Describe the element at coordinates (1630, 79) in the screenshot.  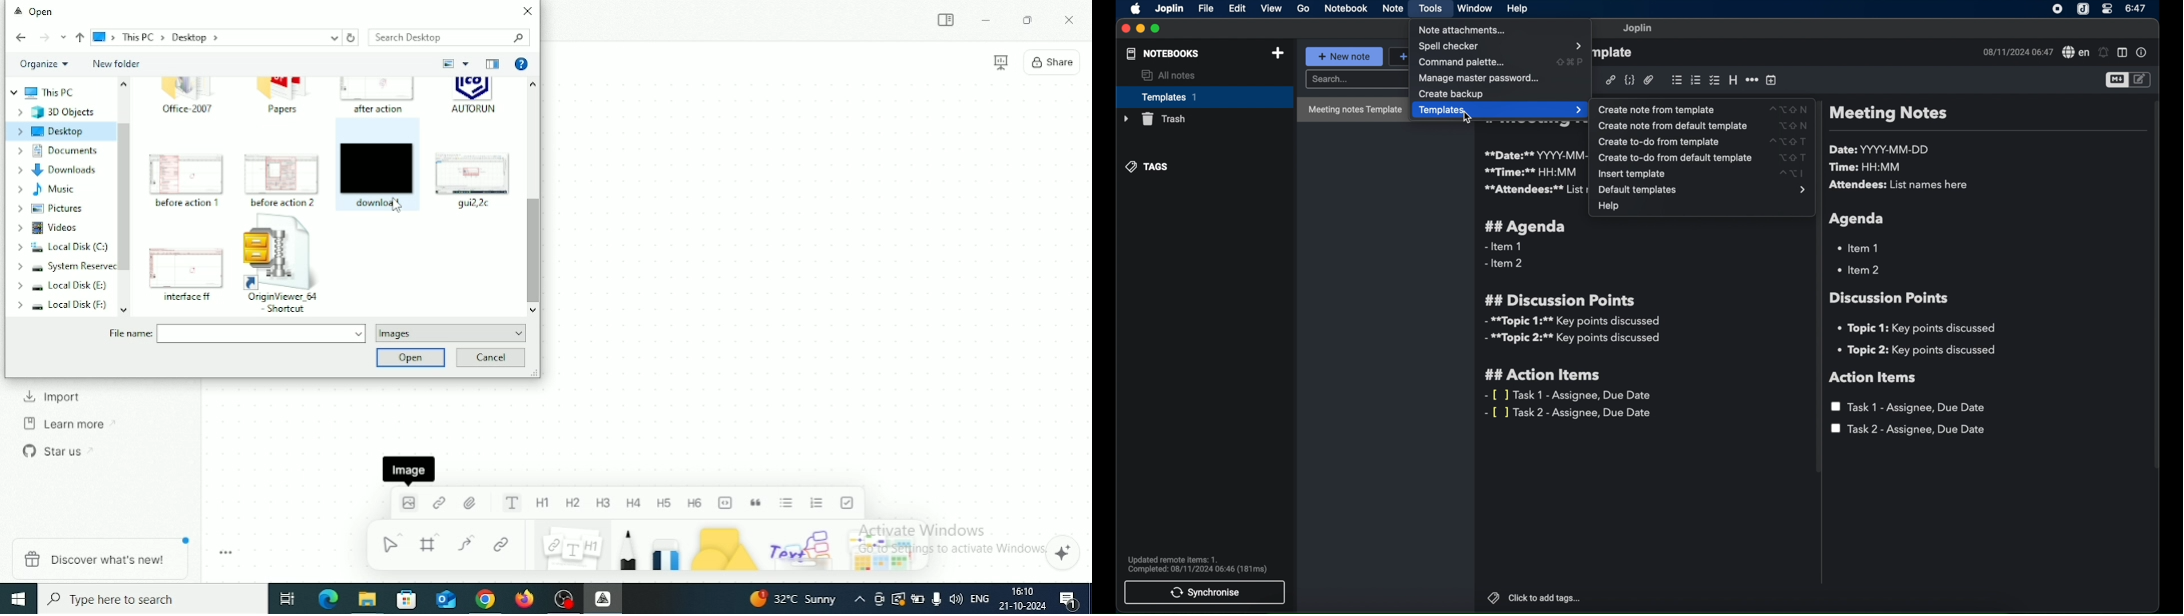
I see `code` at that location.